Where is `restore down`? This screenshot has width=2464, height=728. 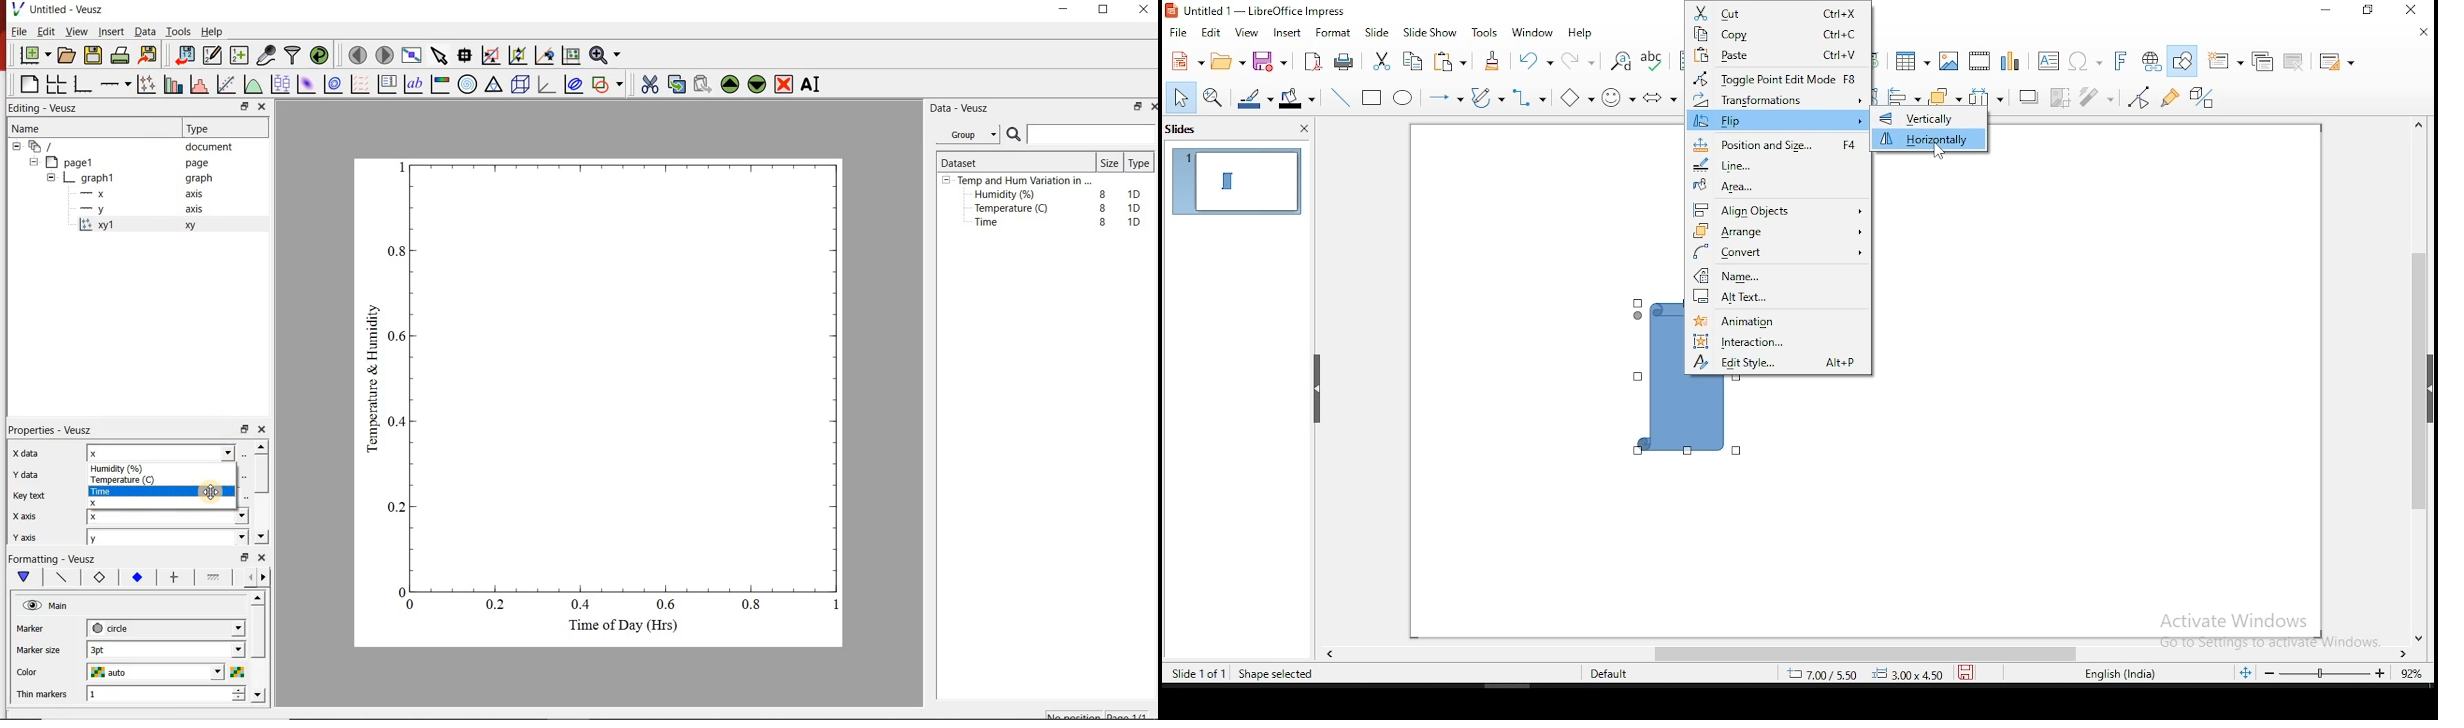 restore down is located at coordinates (1135, 108).